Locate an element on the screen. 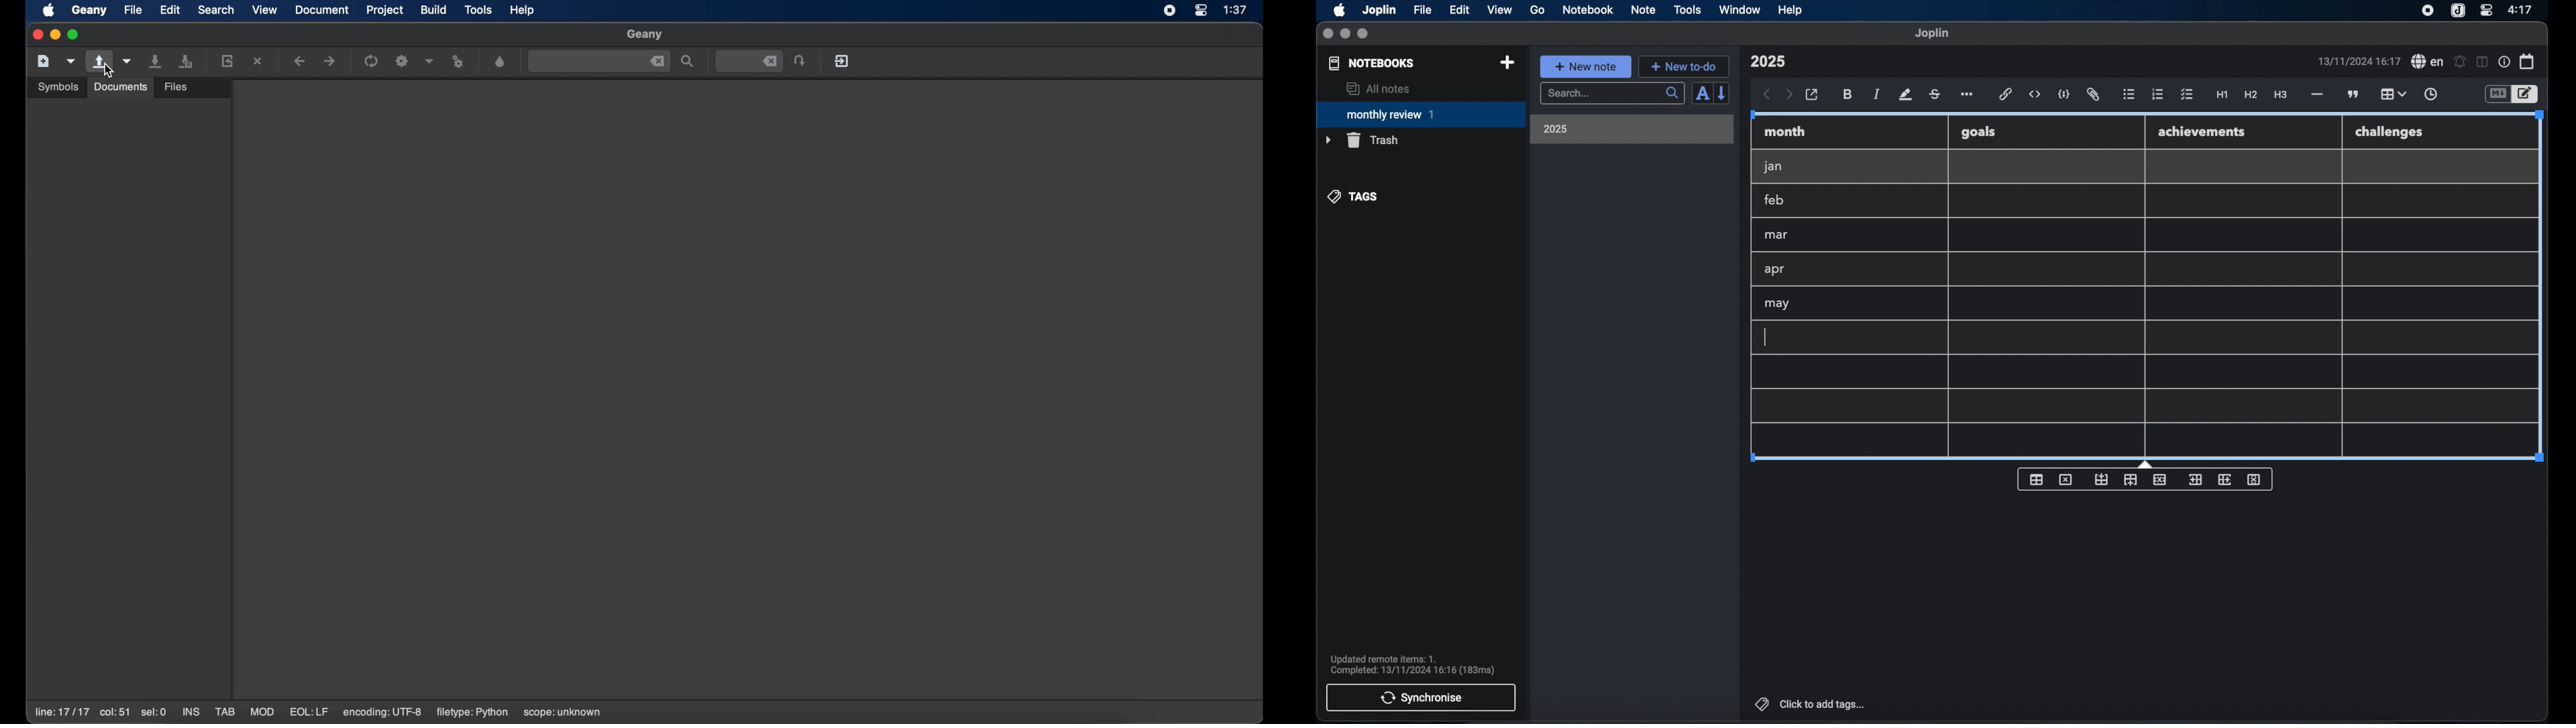 This screenshot has height=728, width=2576. set alarm is located at coordinates (2460, 62).